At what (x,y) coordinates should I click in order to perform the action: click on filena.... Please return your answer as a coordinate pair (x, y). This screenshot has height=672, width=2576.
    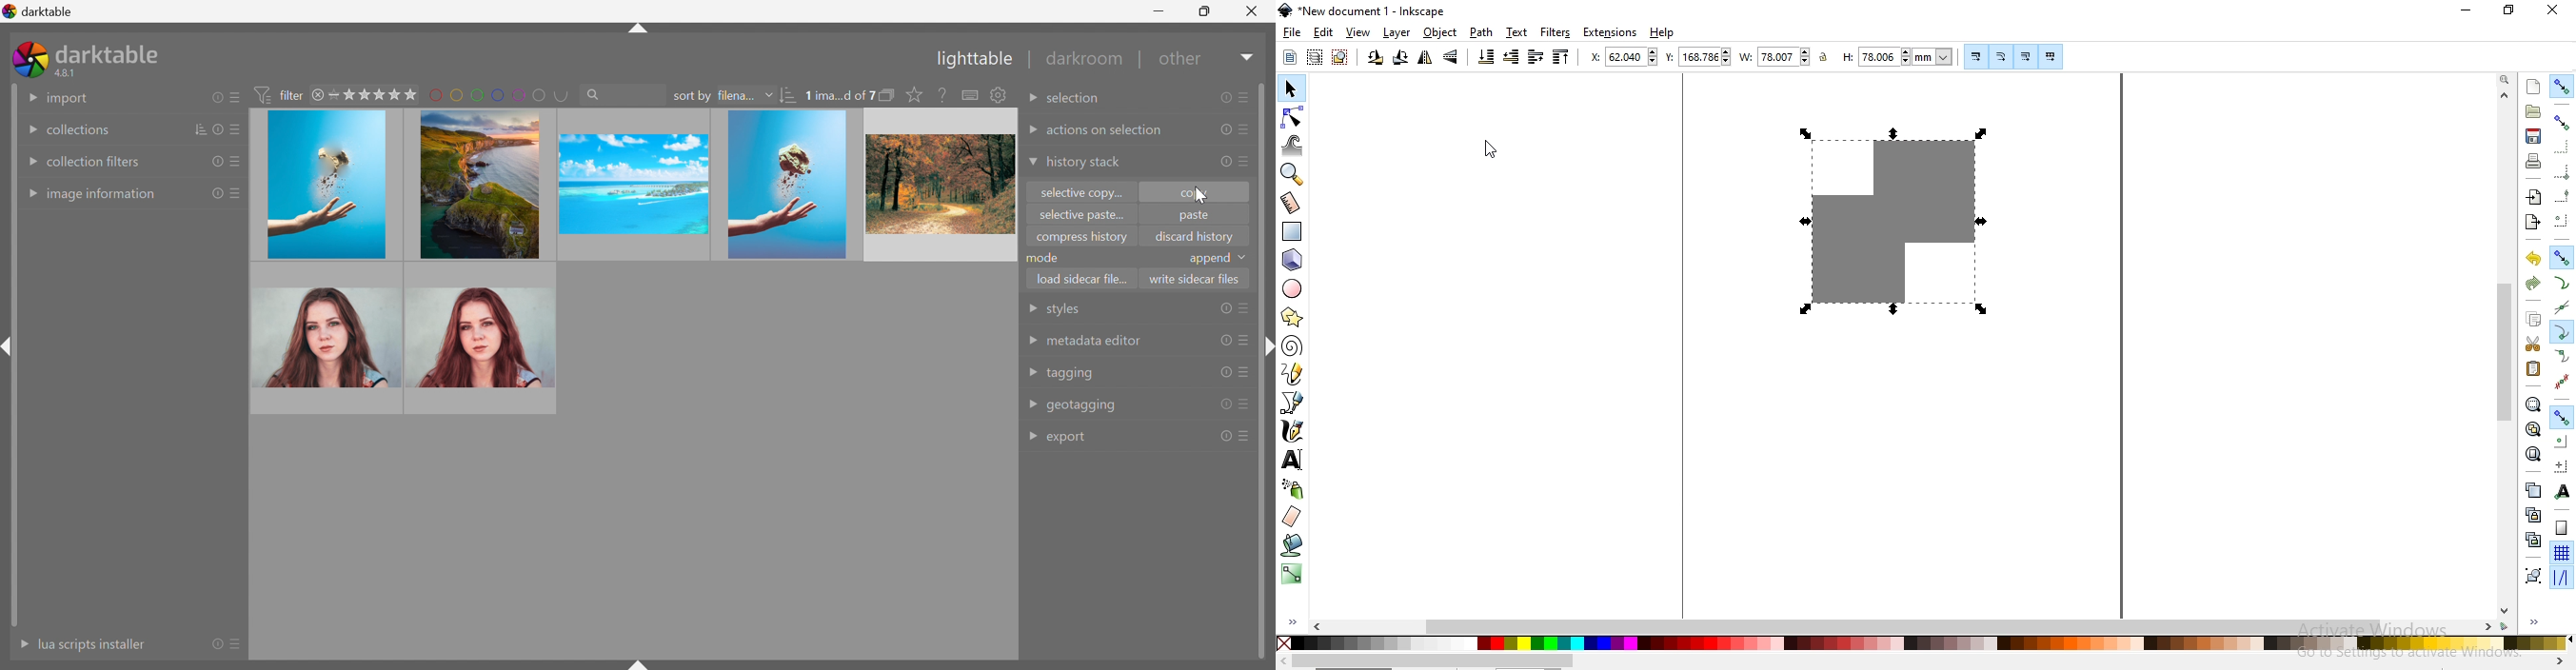
    Looking at the image, I should click on (735, 96).